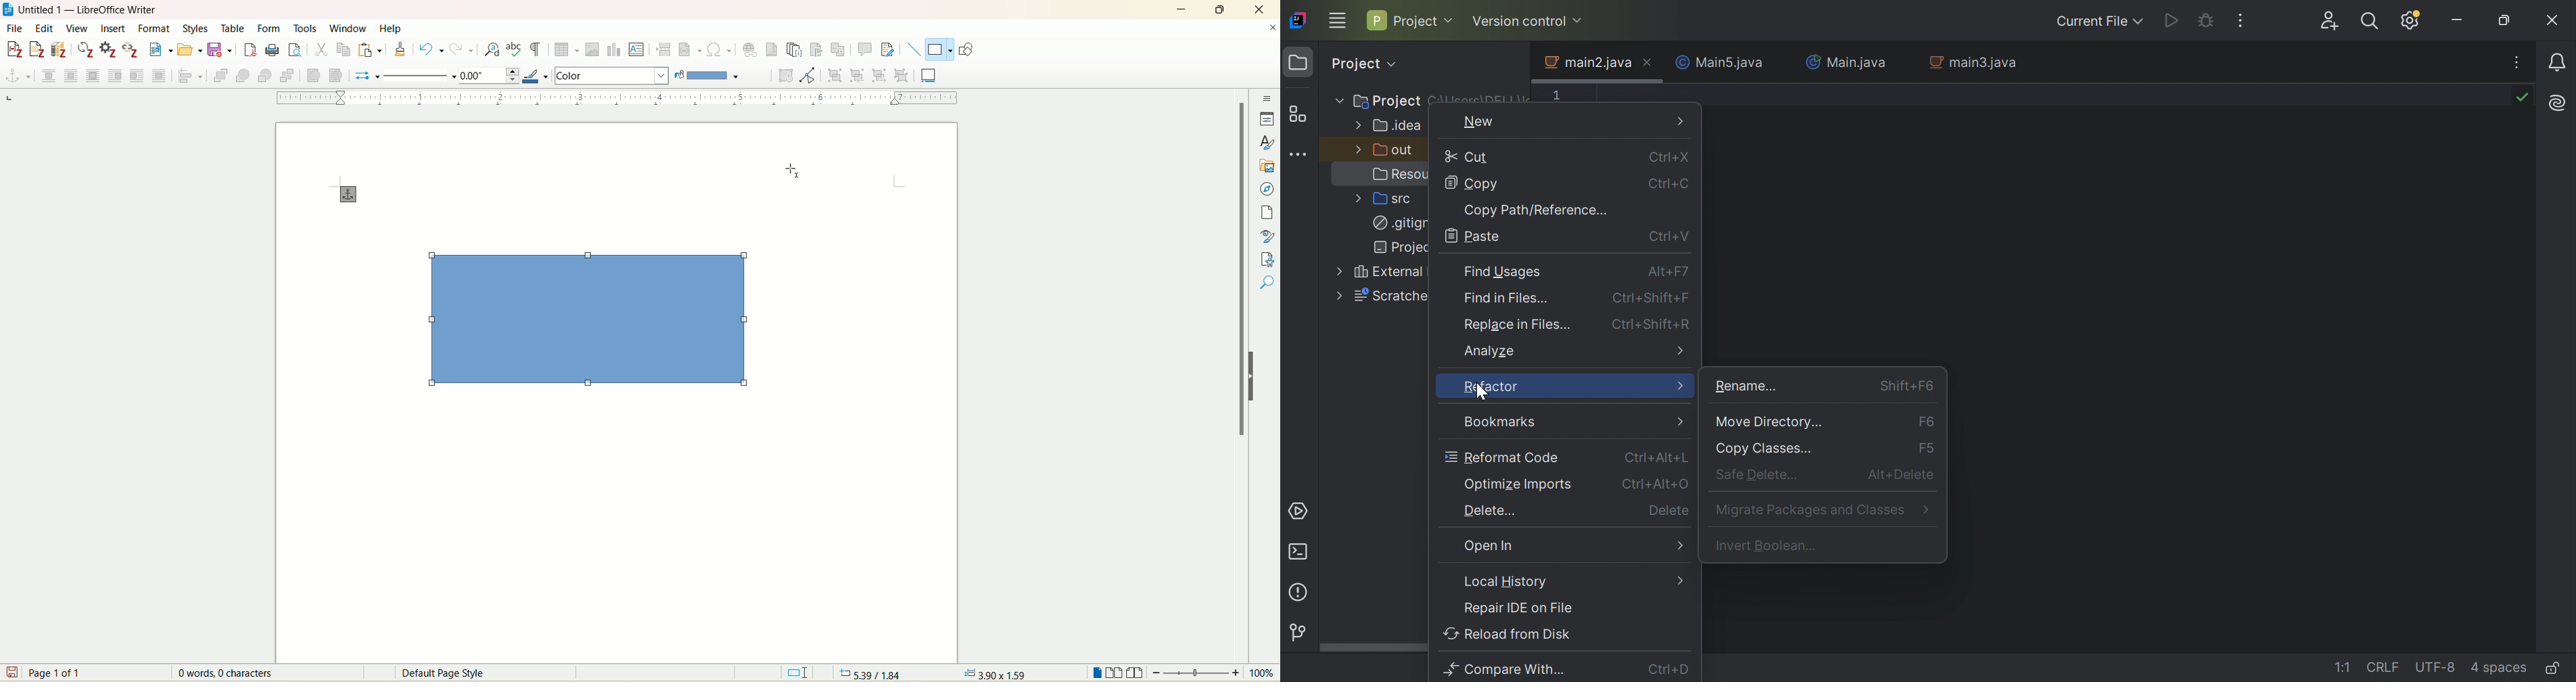 The width and height of the screenshot is (2576, 700). Describe the element at coordinates (601, 328) in the screenshot. I see `rectangle shape` at that location.